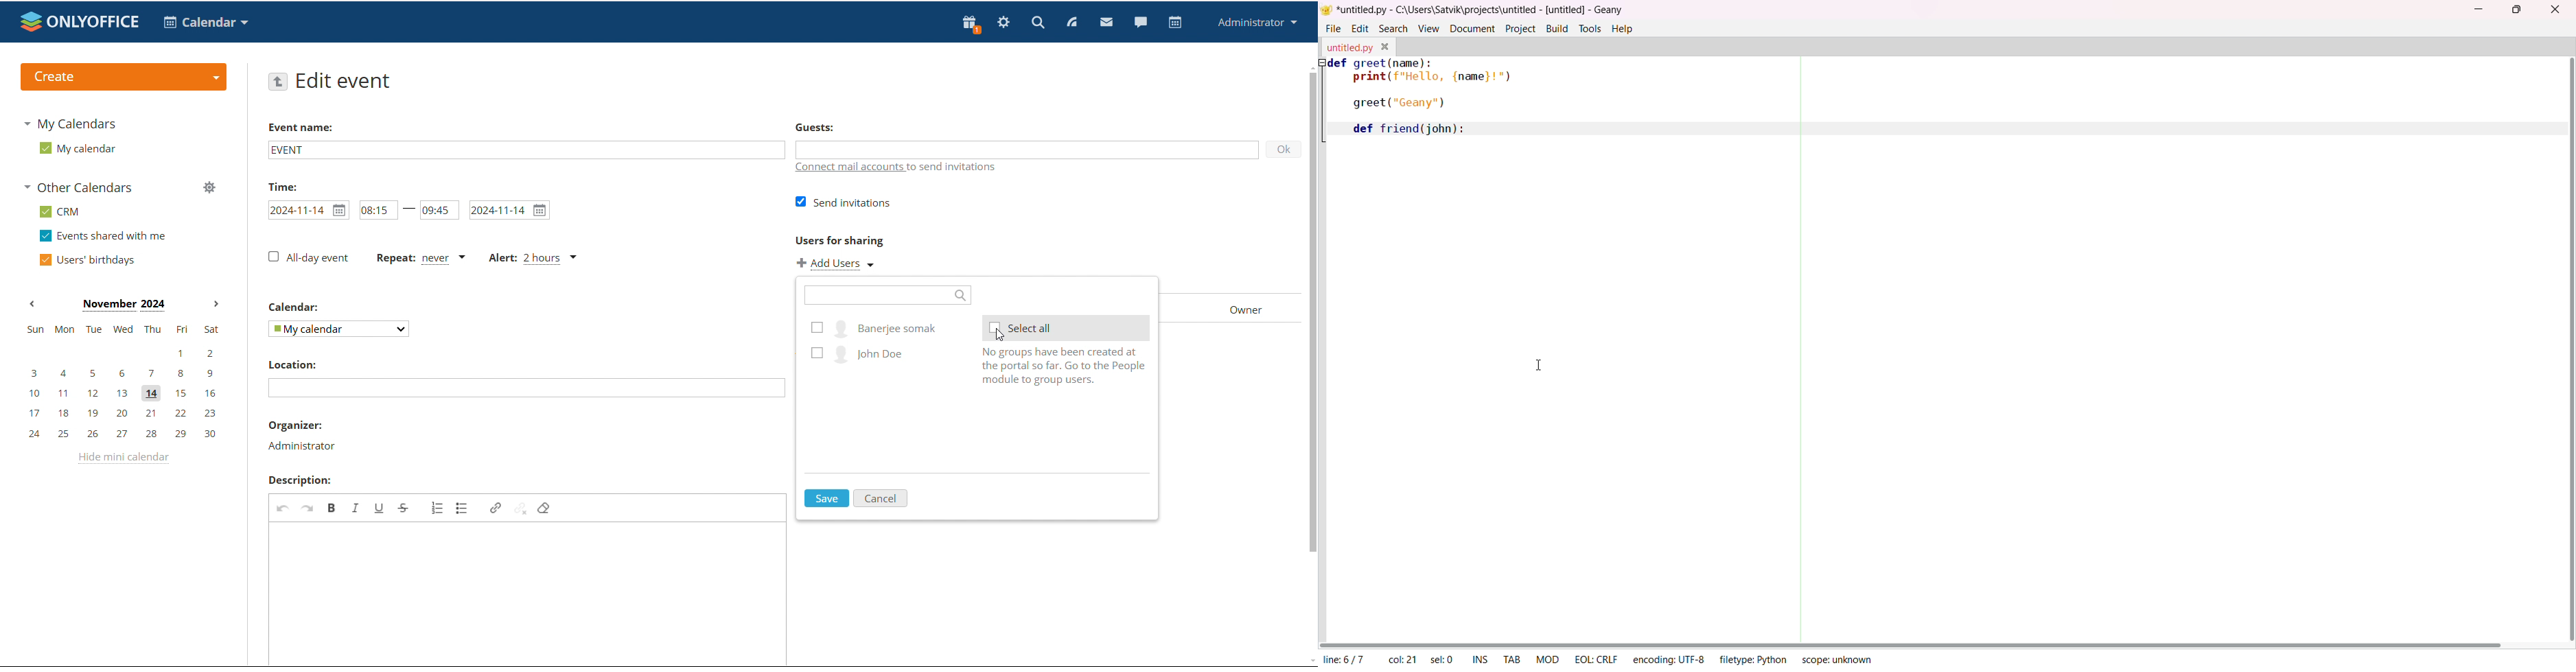  Describe the element at coordinates (1004, 23) in the screenshot. I see `settings` at that location.